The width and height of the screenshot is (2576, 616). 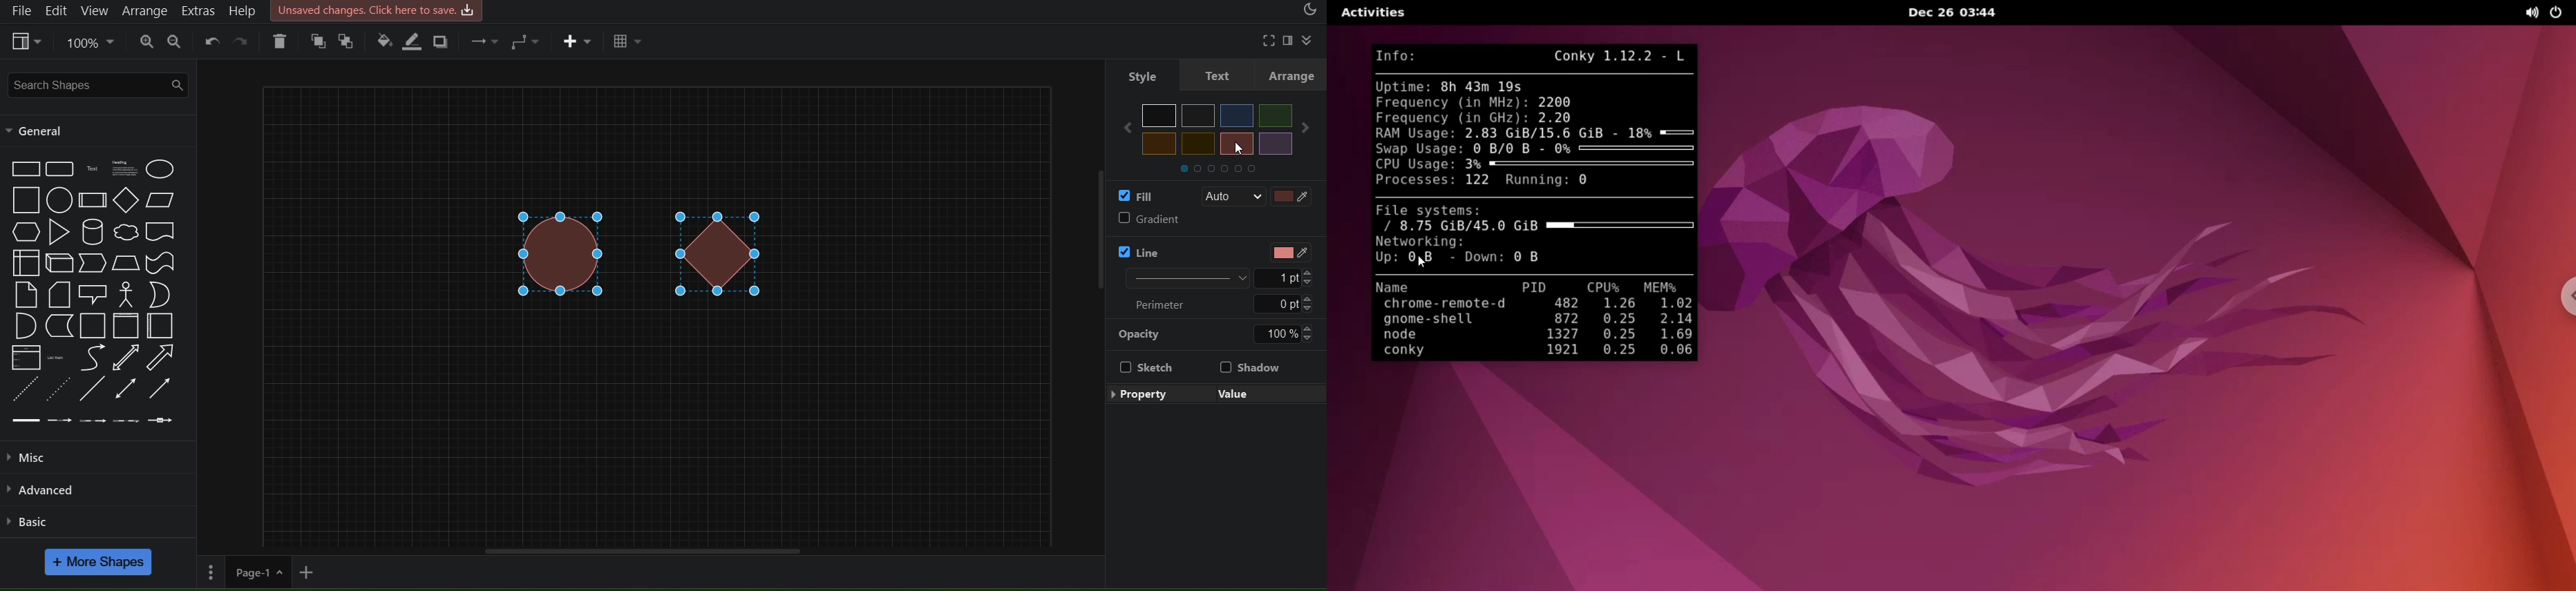 I want to click on circle, so click(x=573, y=246).